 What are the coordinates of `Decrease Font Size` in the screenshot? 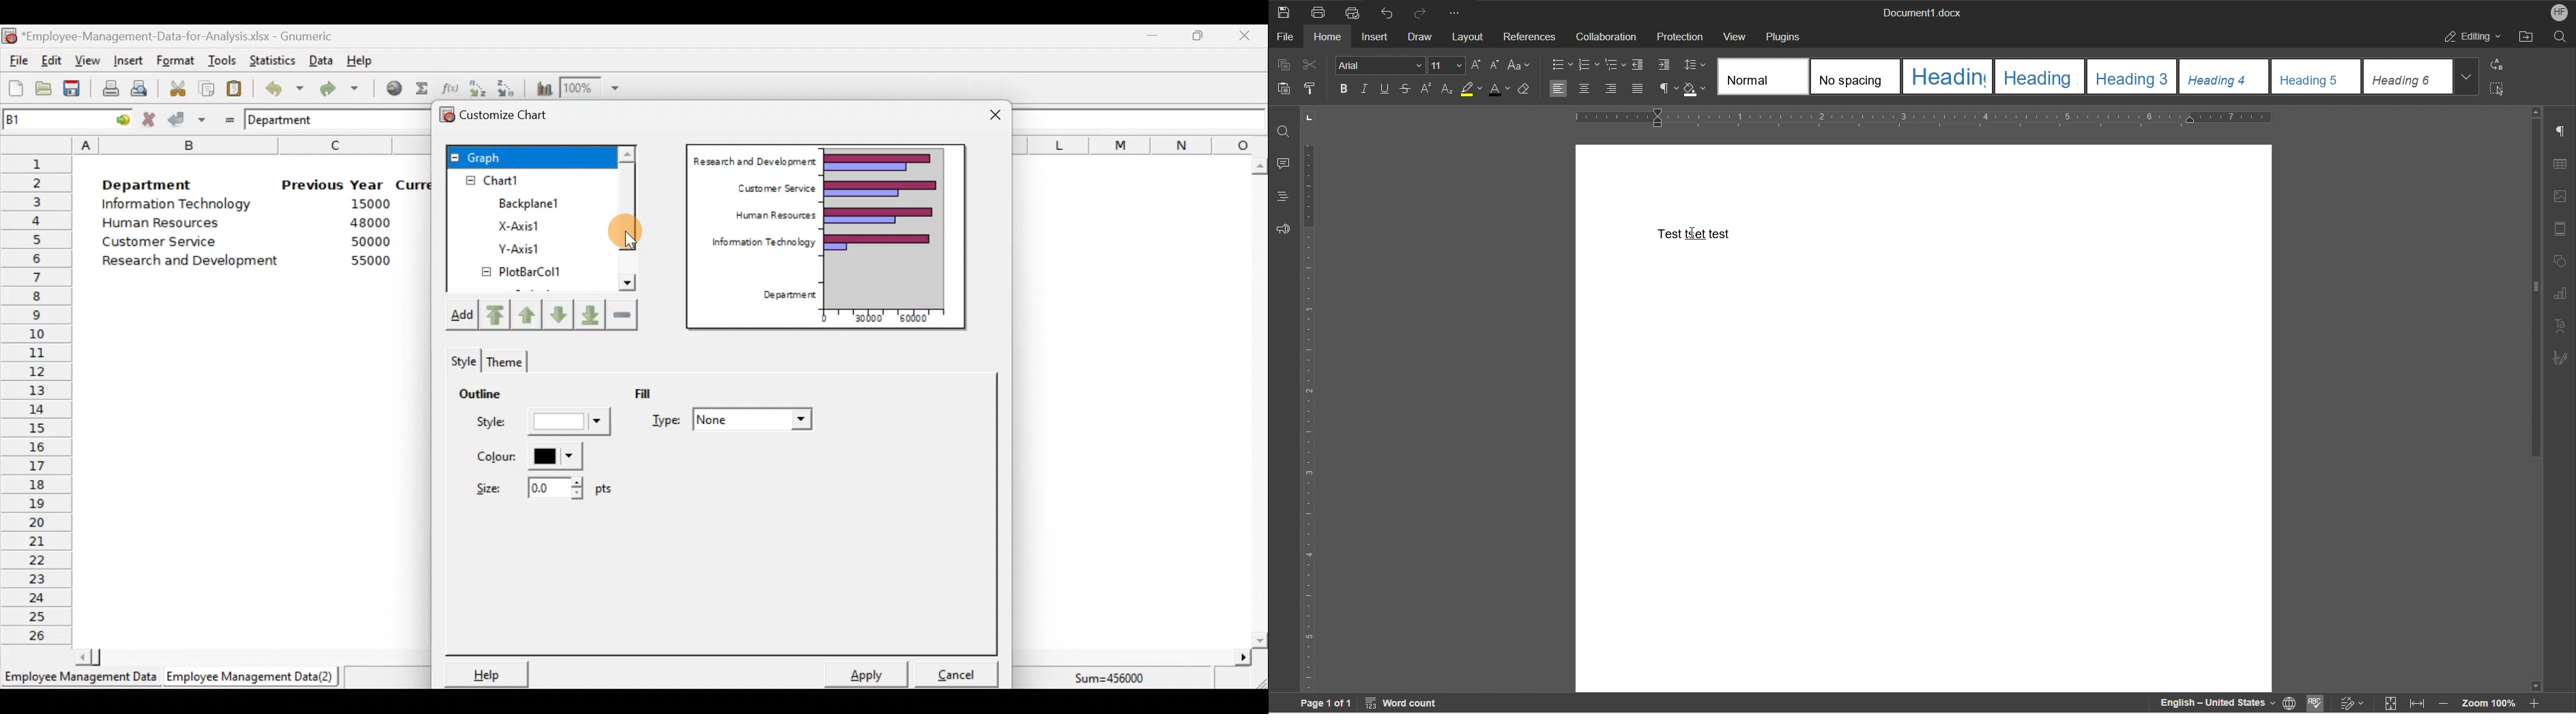 It's located at (1493, 66).